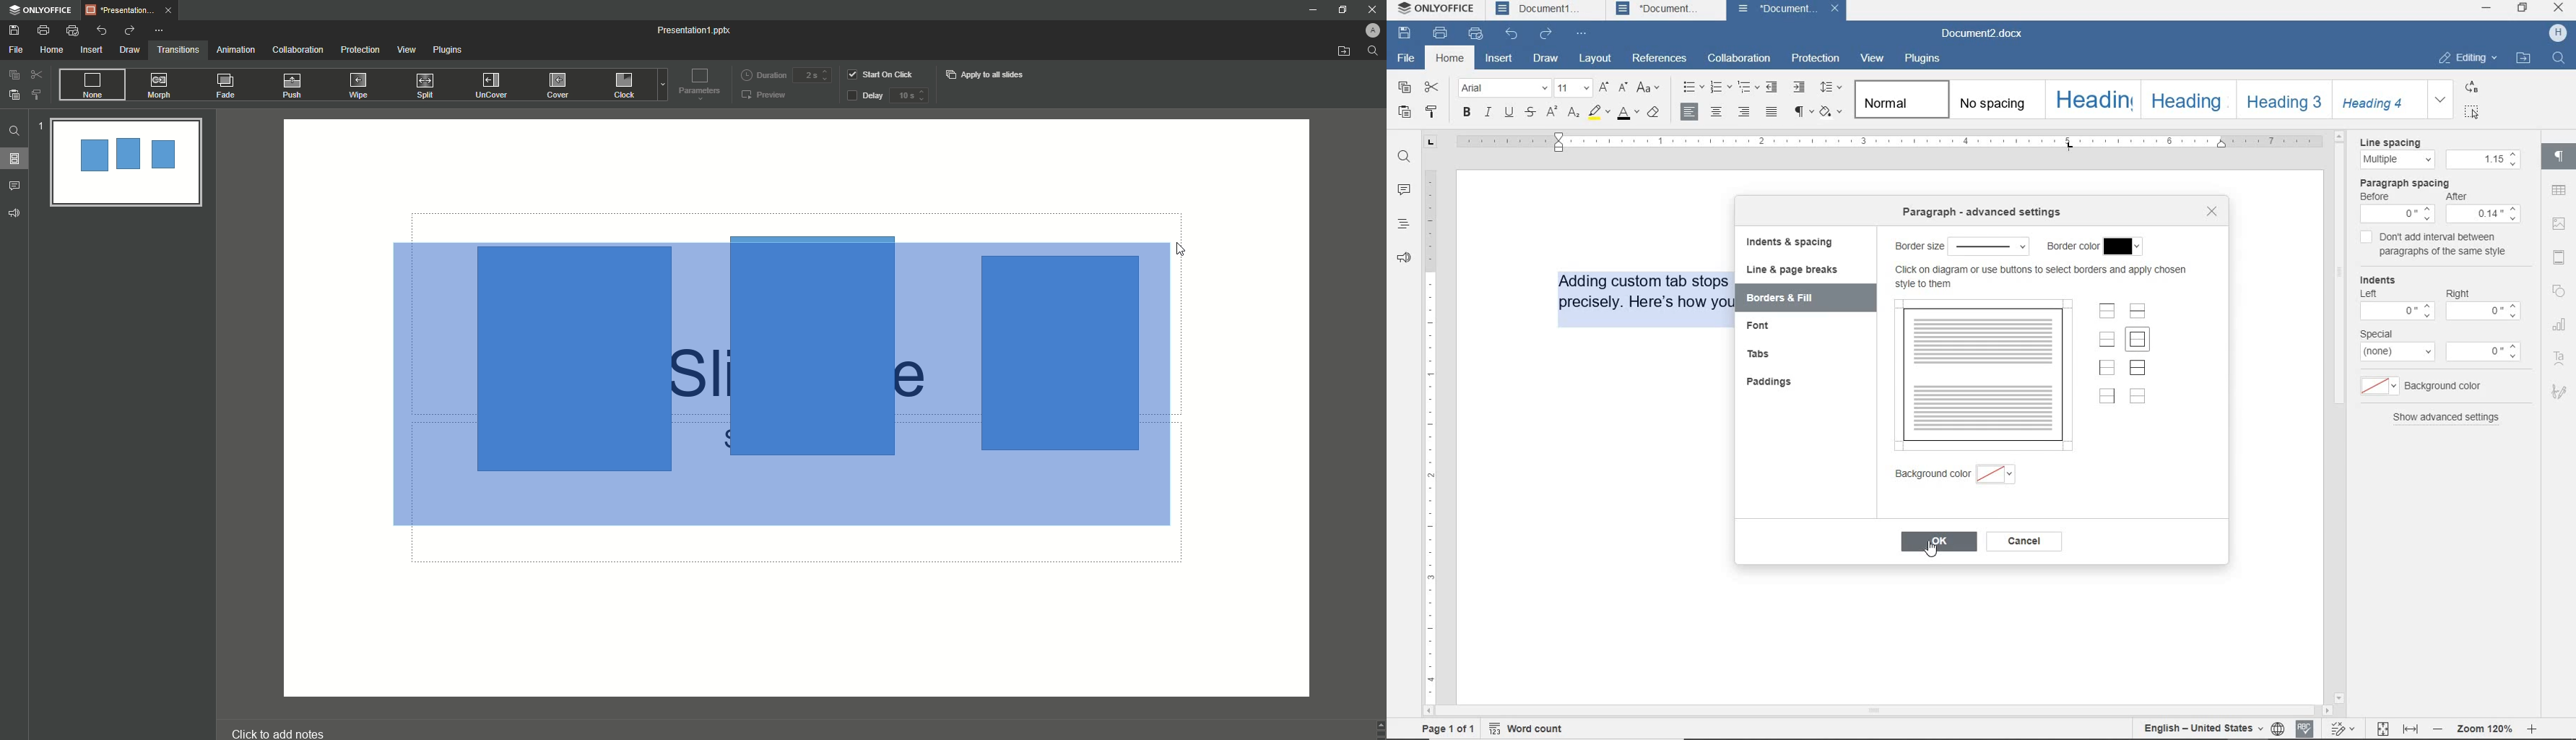 The height and width of the screenshot is (756, 2576). Describe the element at coordinates (2441, 99) in the screenshot. I see `expand` at that location.